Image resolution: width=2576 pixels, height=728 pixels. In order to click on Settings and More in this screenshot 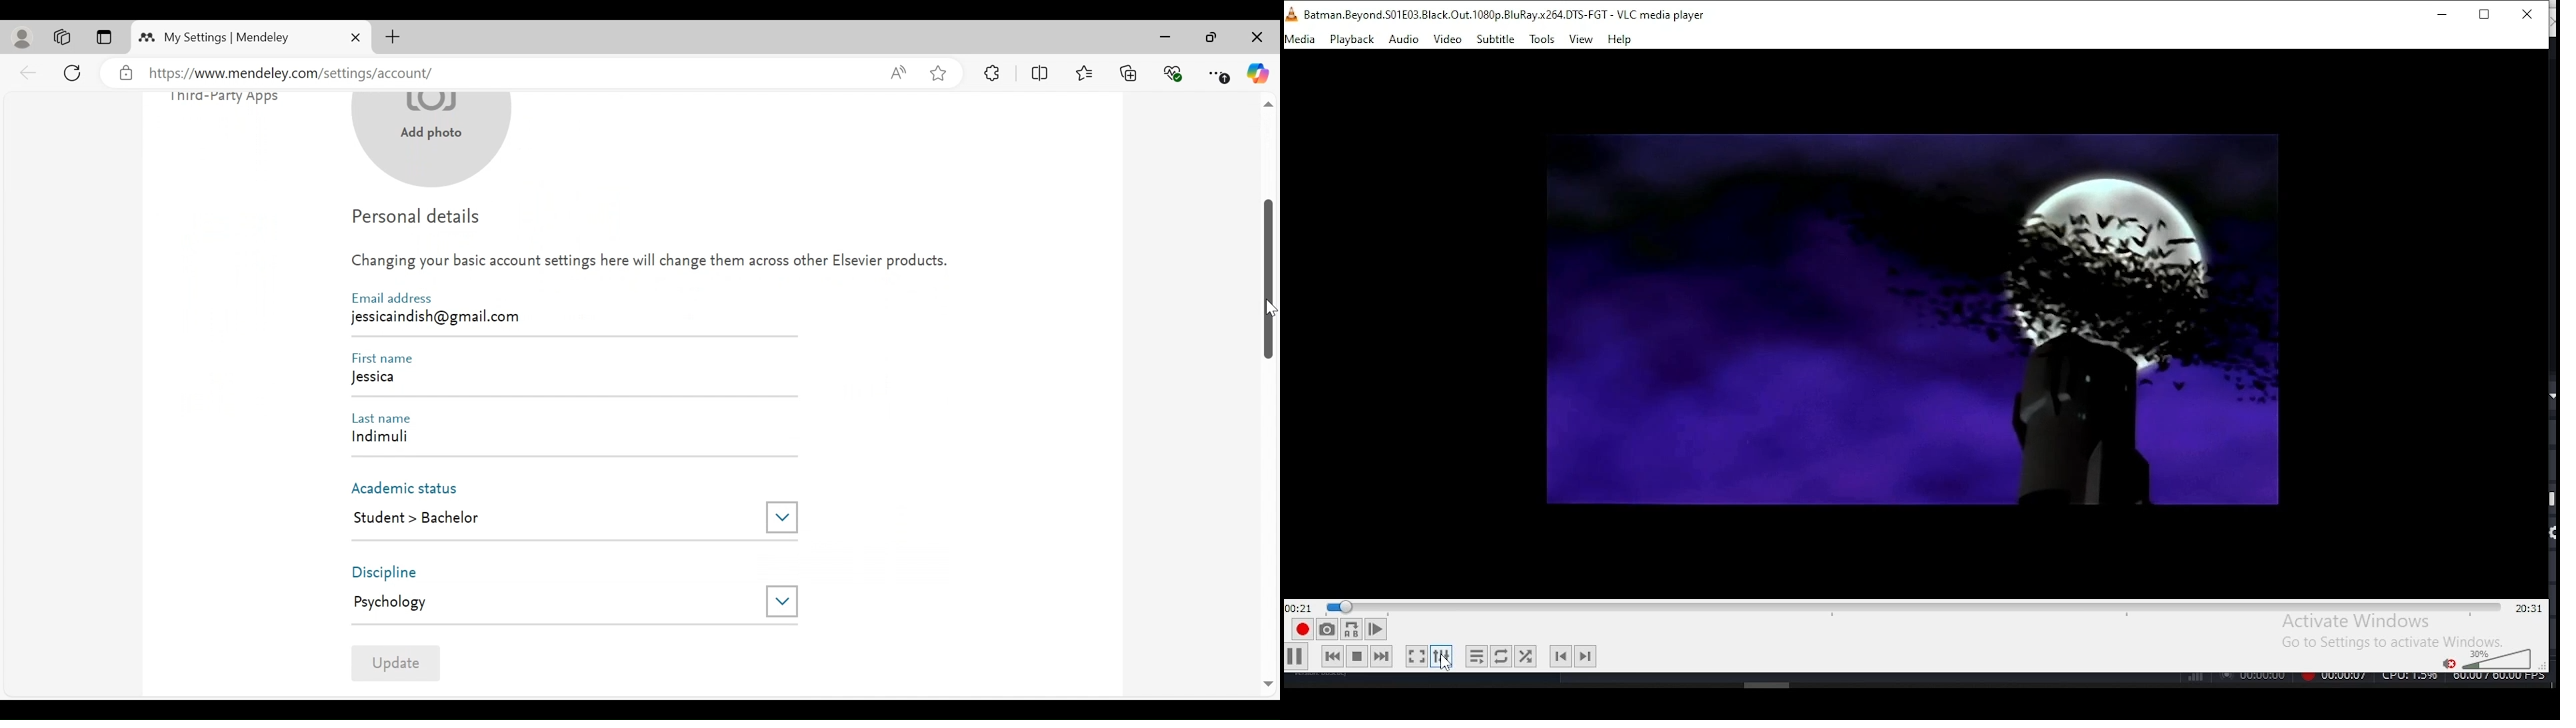, I will do `click(1219, 74)`.